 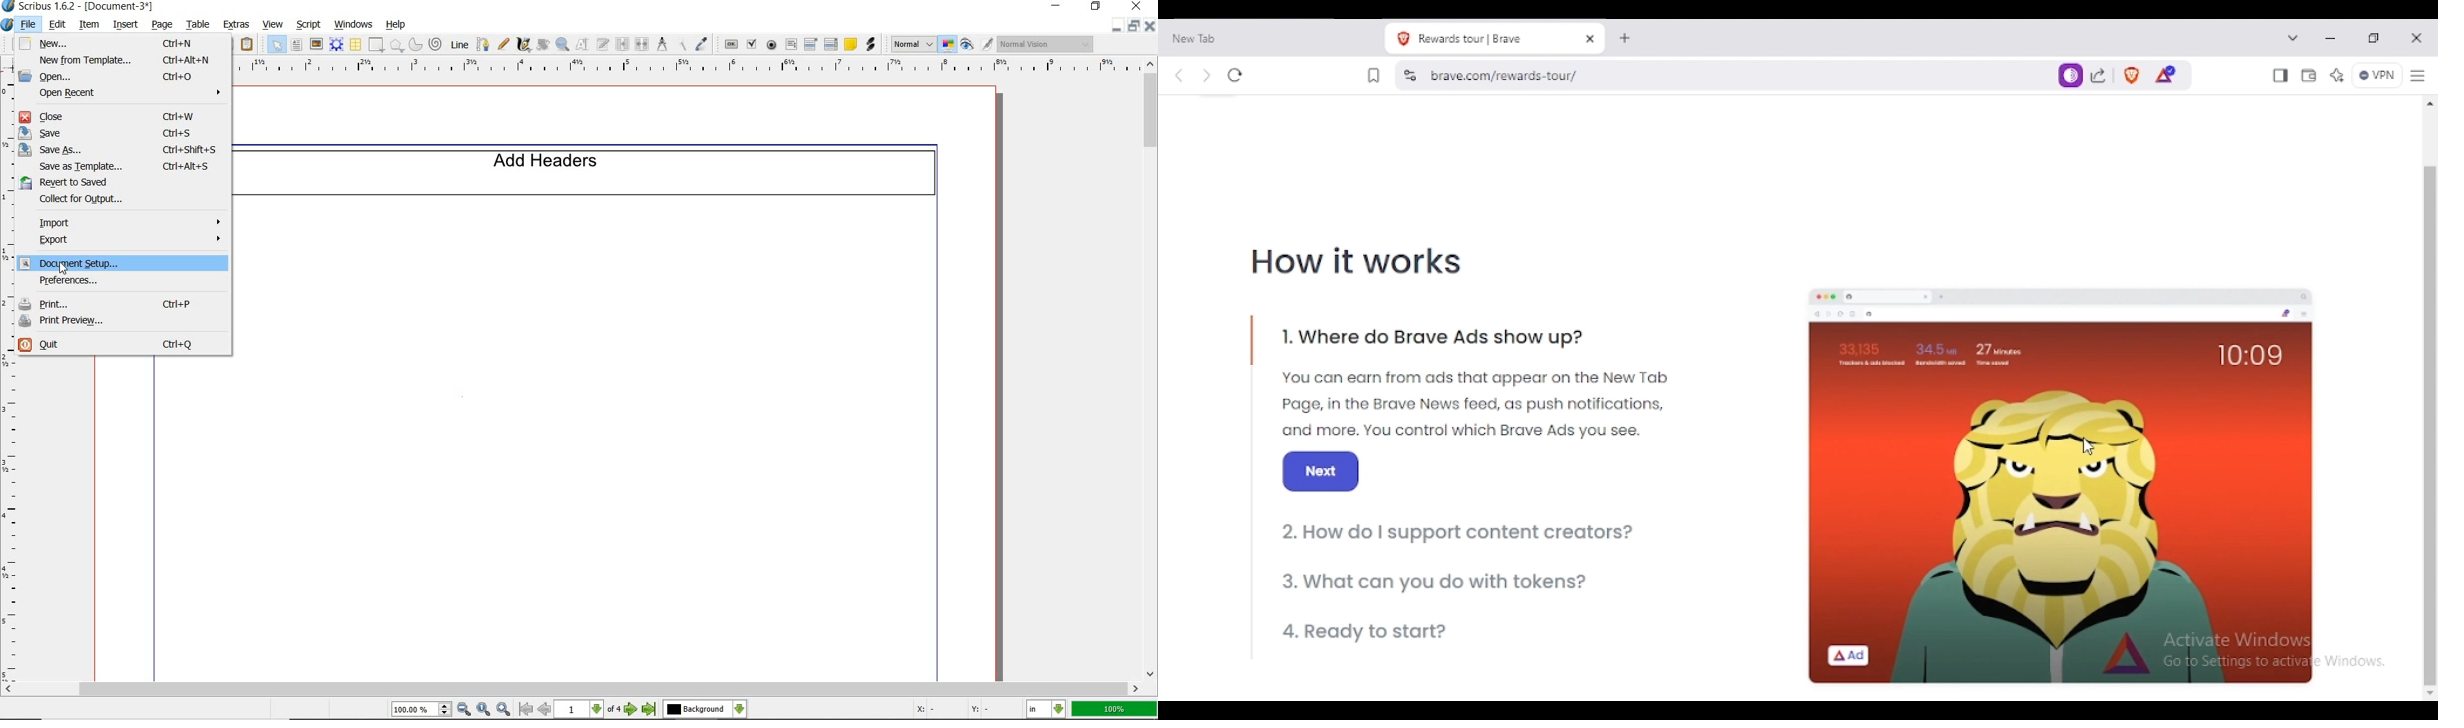 I want to click on close, so click(x=1137, y=6).